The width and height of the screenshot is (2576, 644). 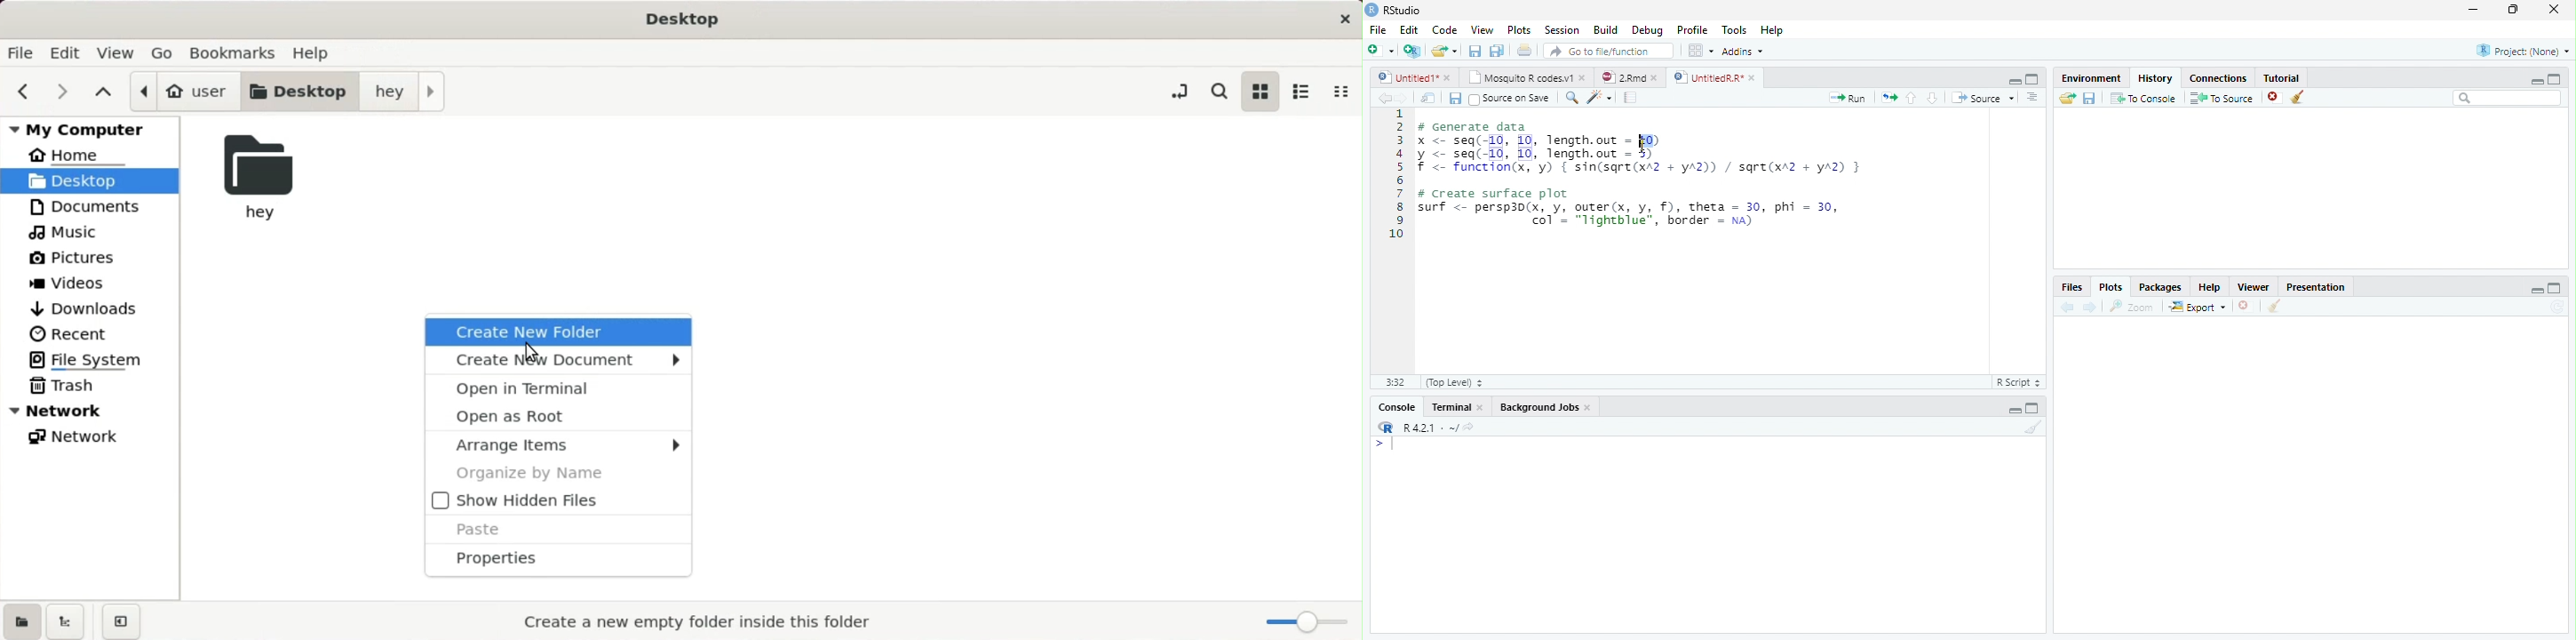 What do you see at coordinates (1699, 50) in the screenshot?
I see `Workspace panes` at bounding box center [1699, 50].